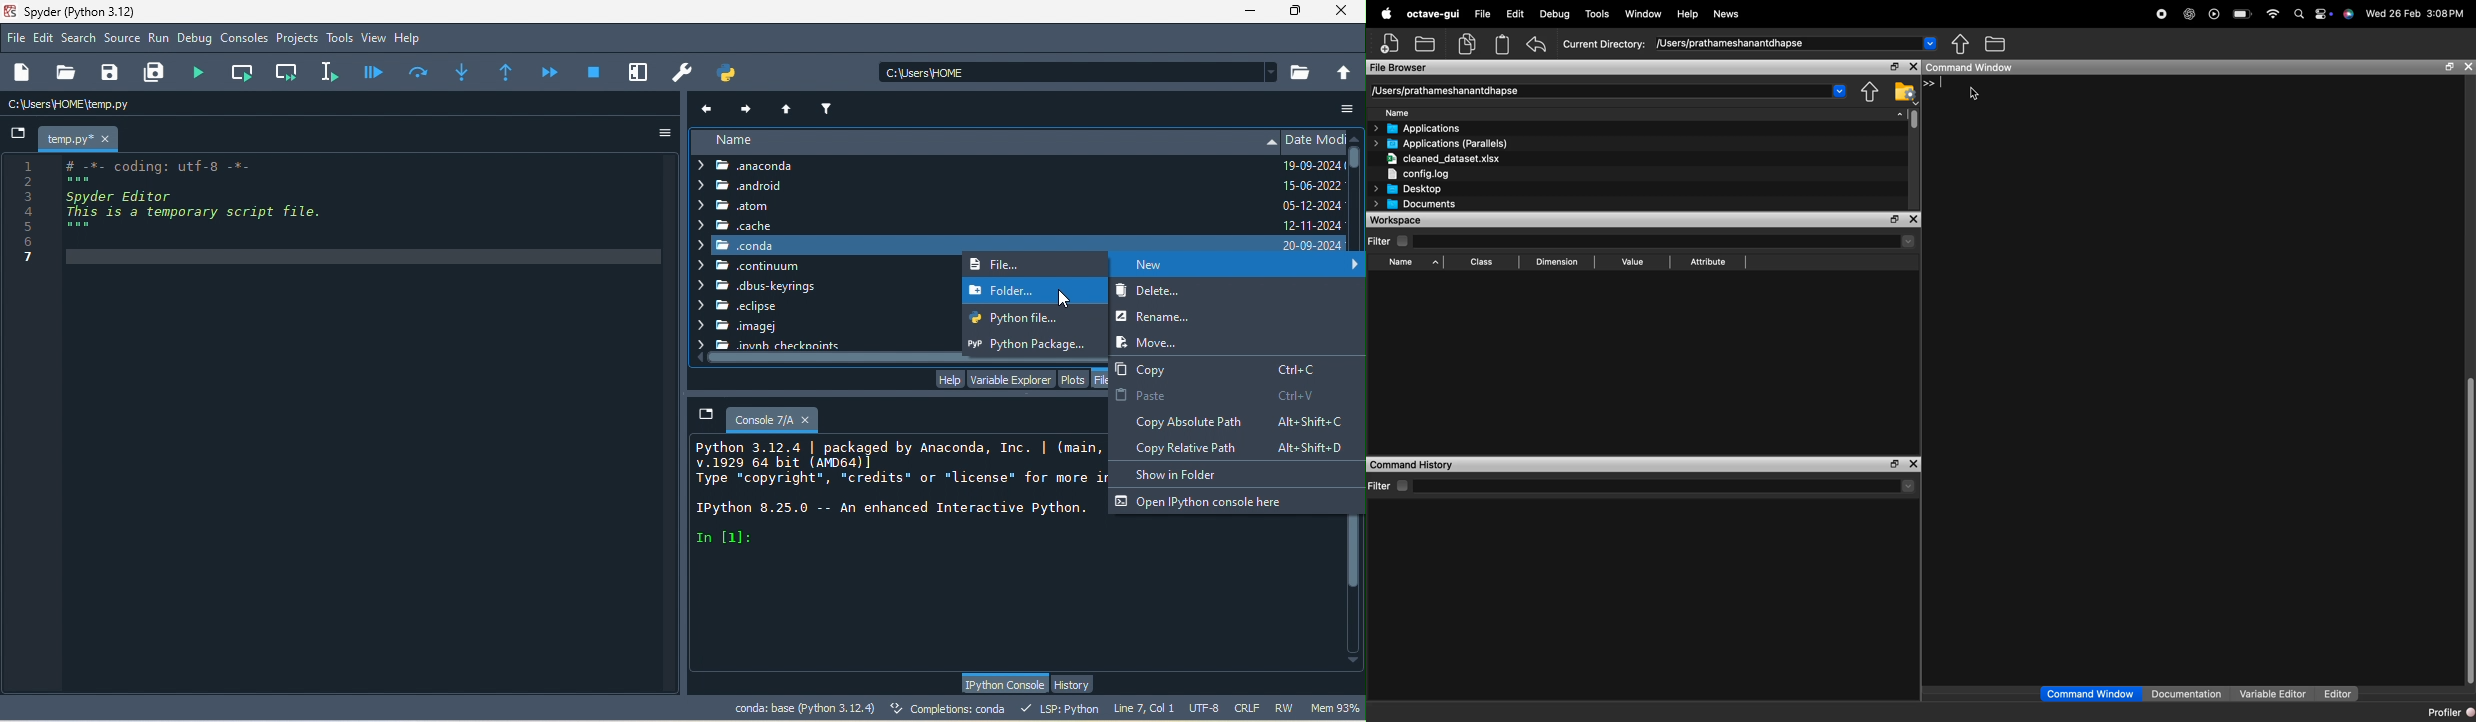  Describe the element at coordinates (181, 212) in the screenshot. I see `coding` at that location.